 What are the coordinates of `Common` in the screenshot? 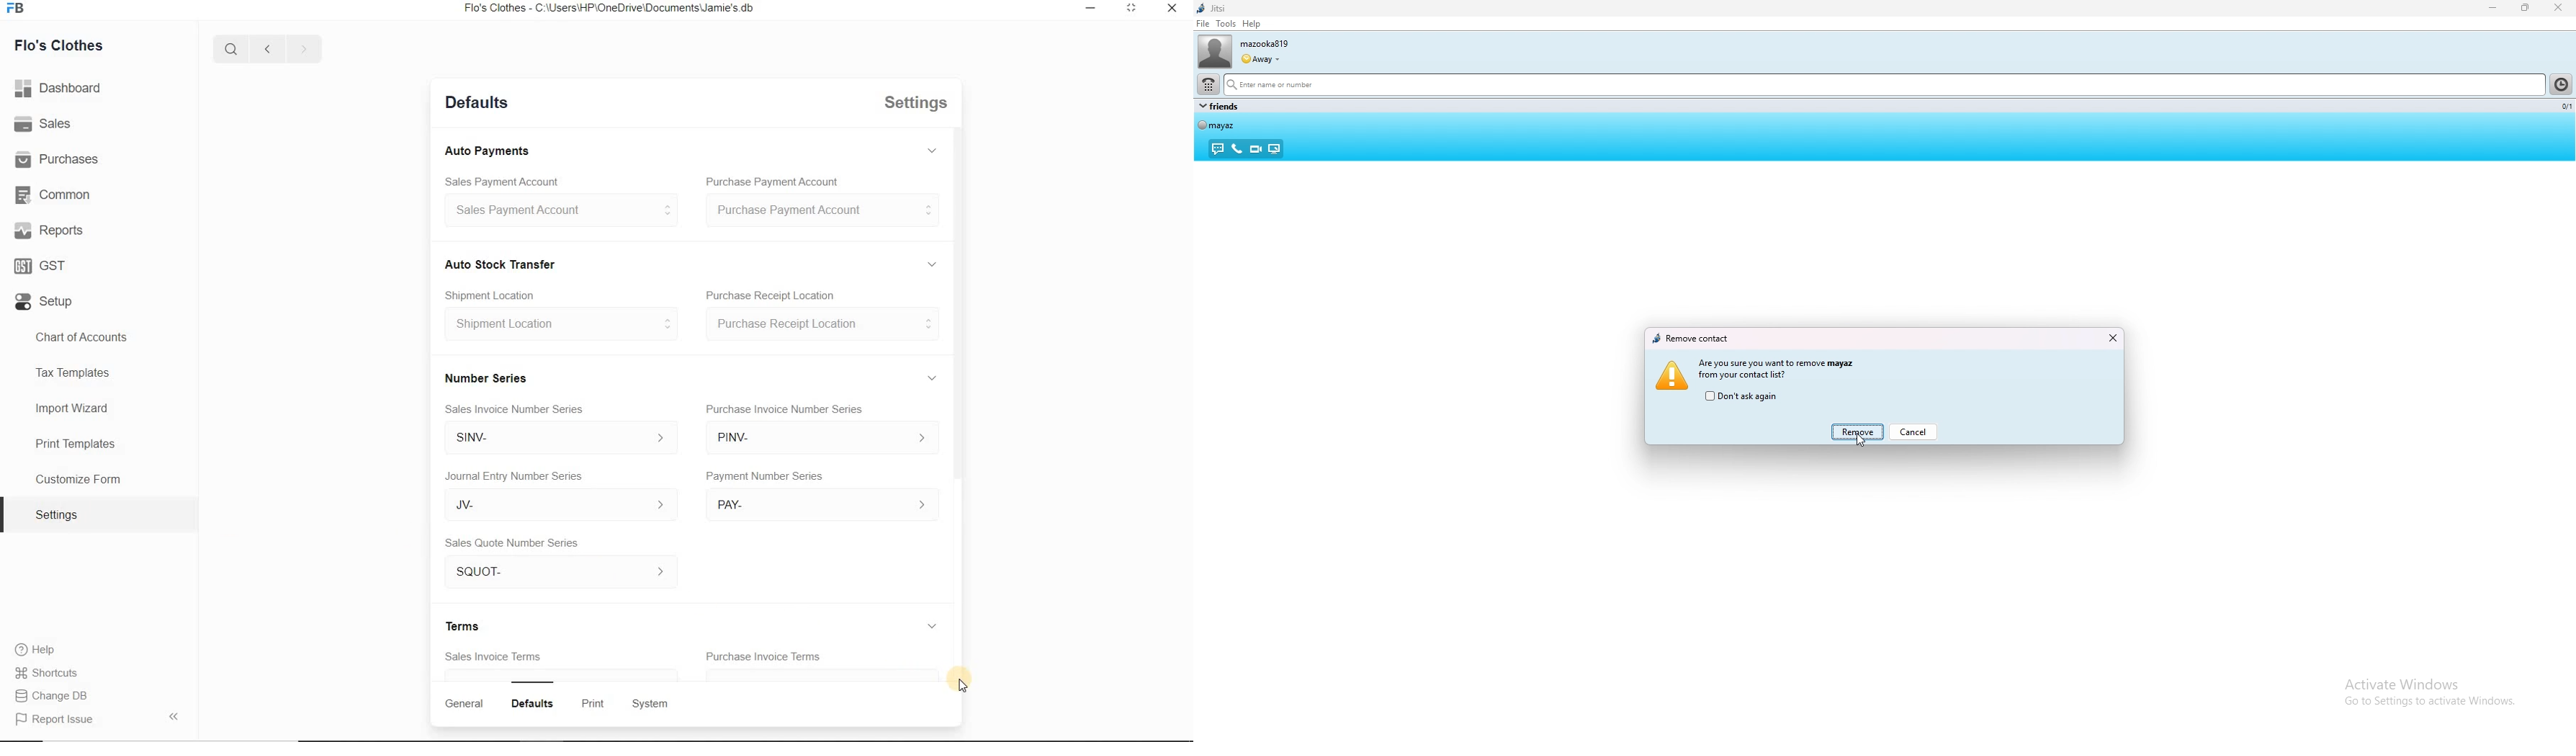 It's located at (56, 195).